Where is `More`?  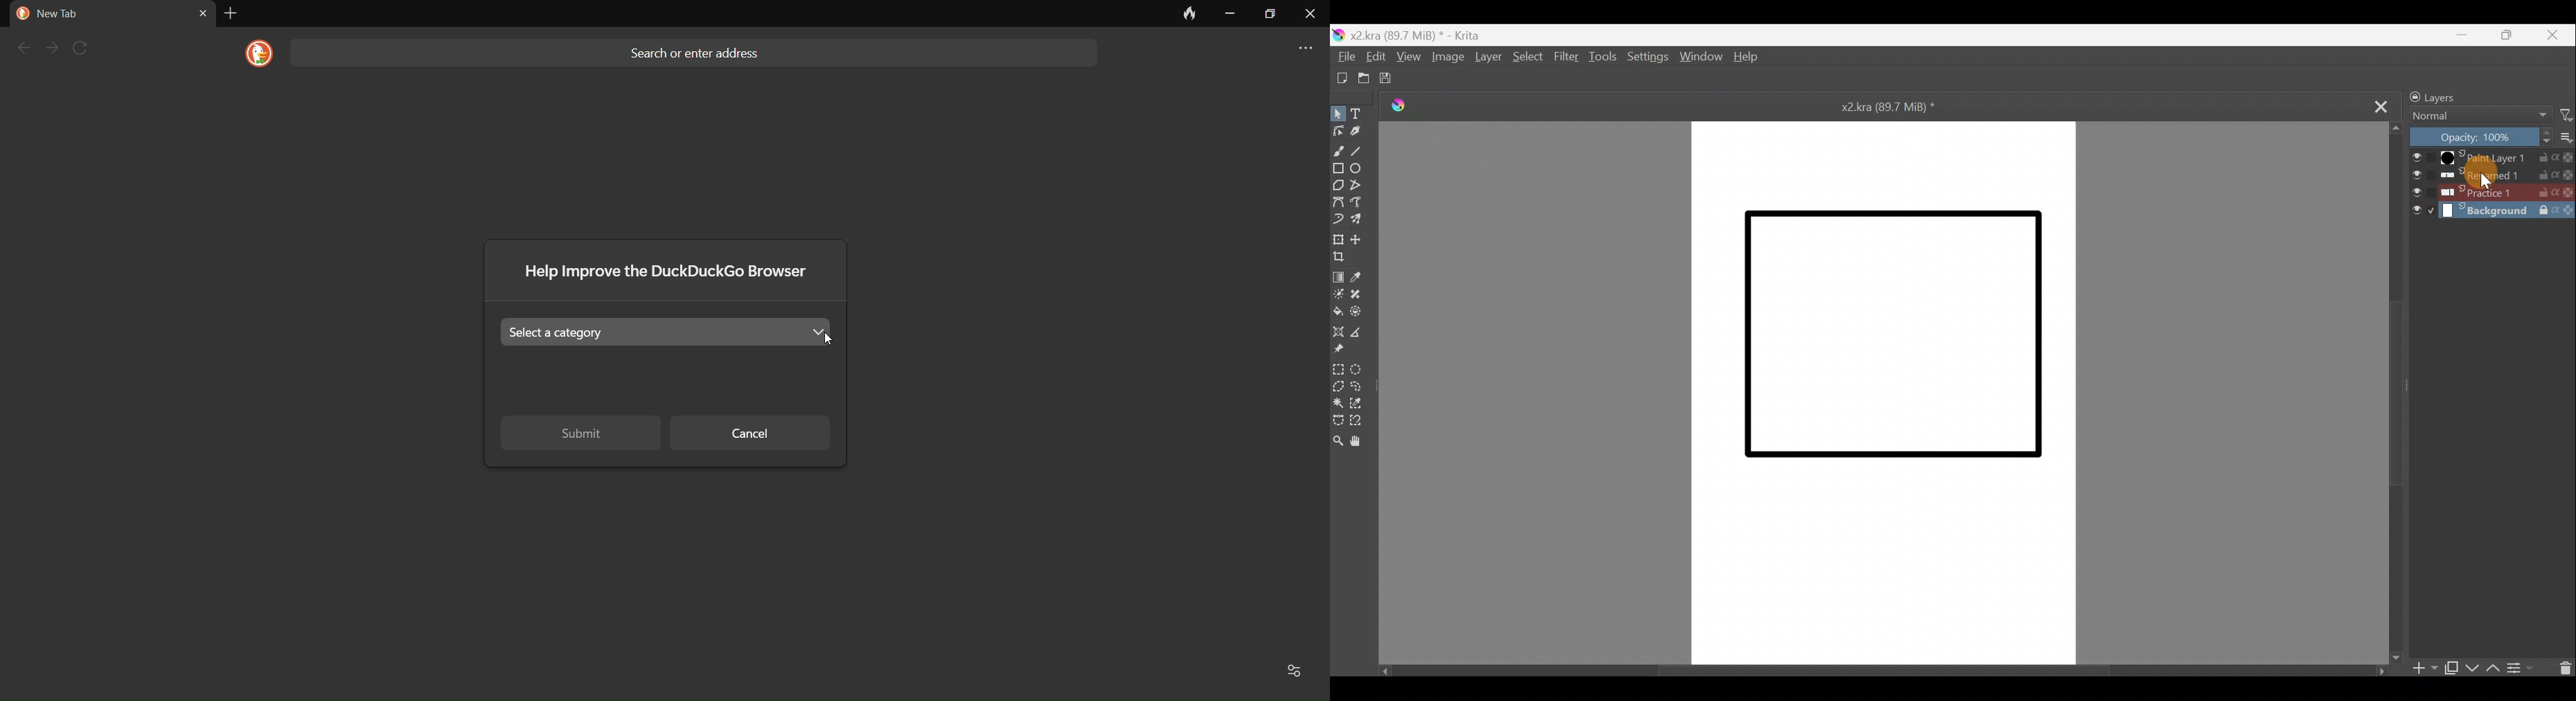 More is located at coordinates (2564, 139).